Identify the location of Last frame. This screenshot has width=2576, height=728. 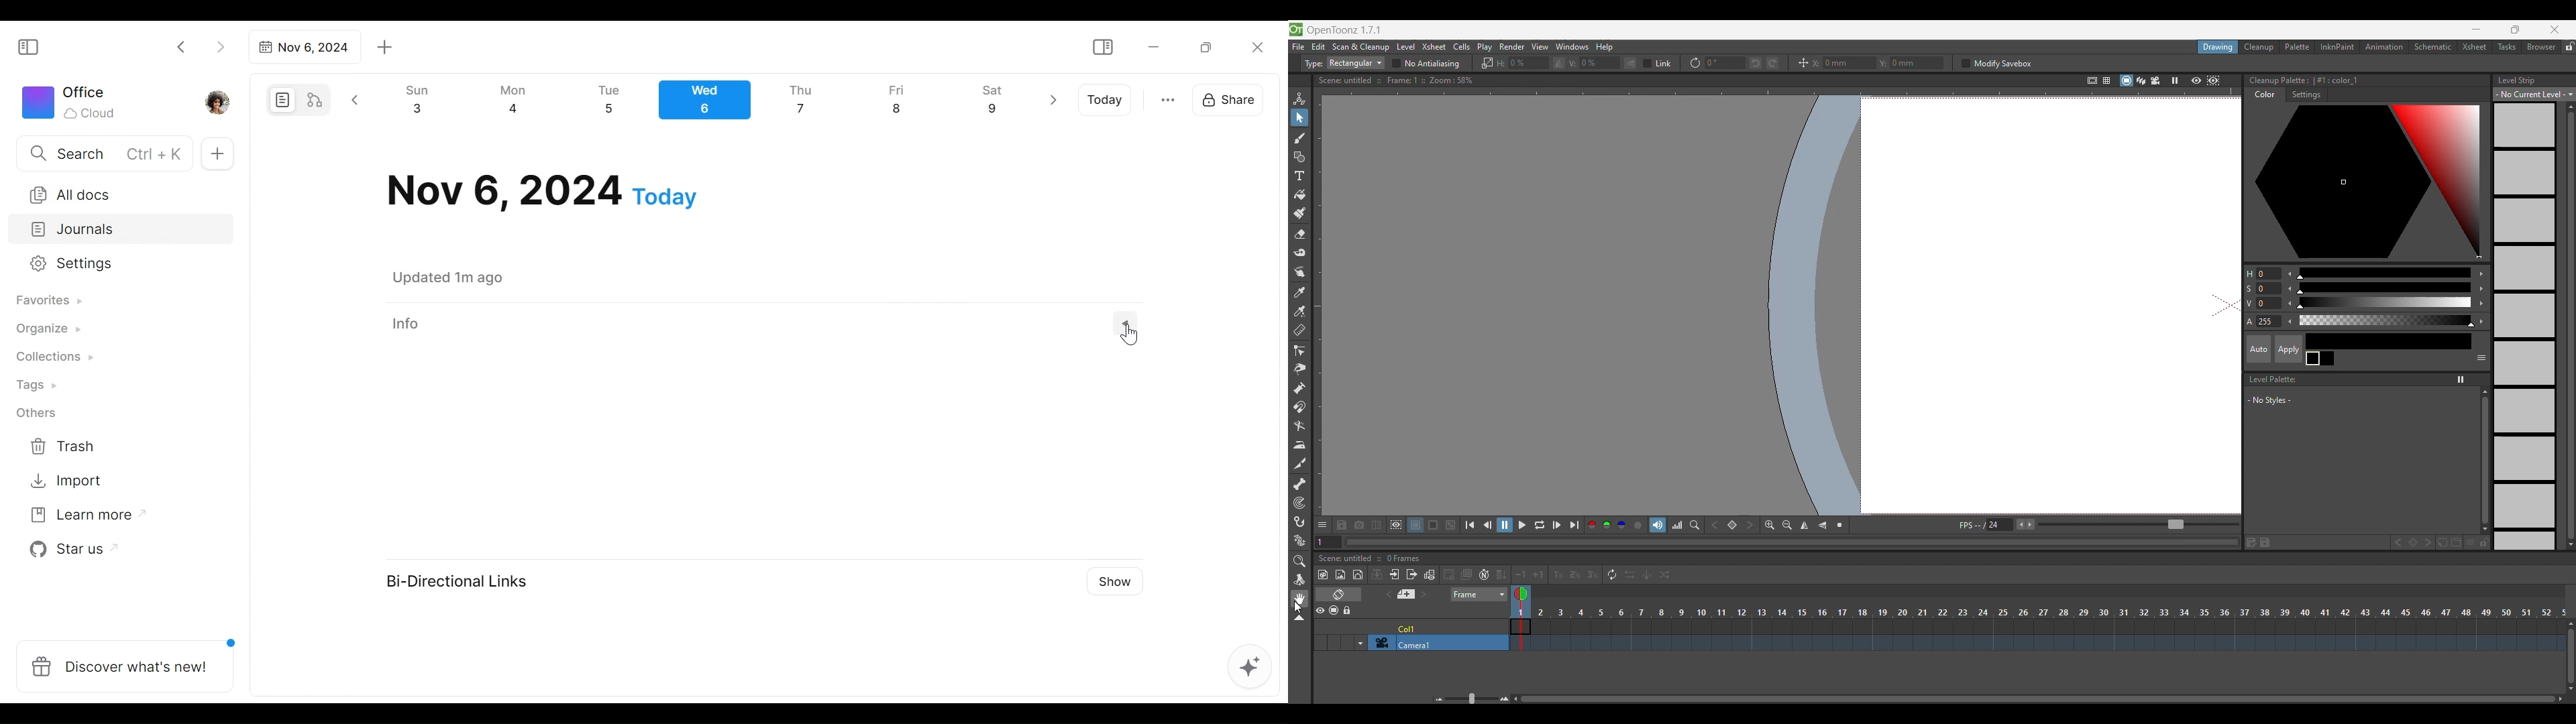
(1575, 525).